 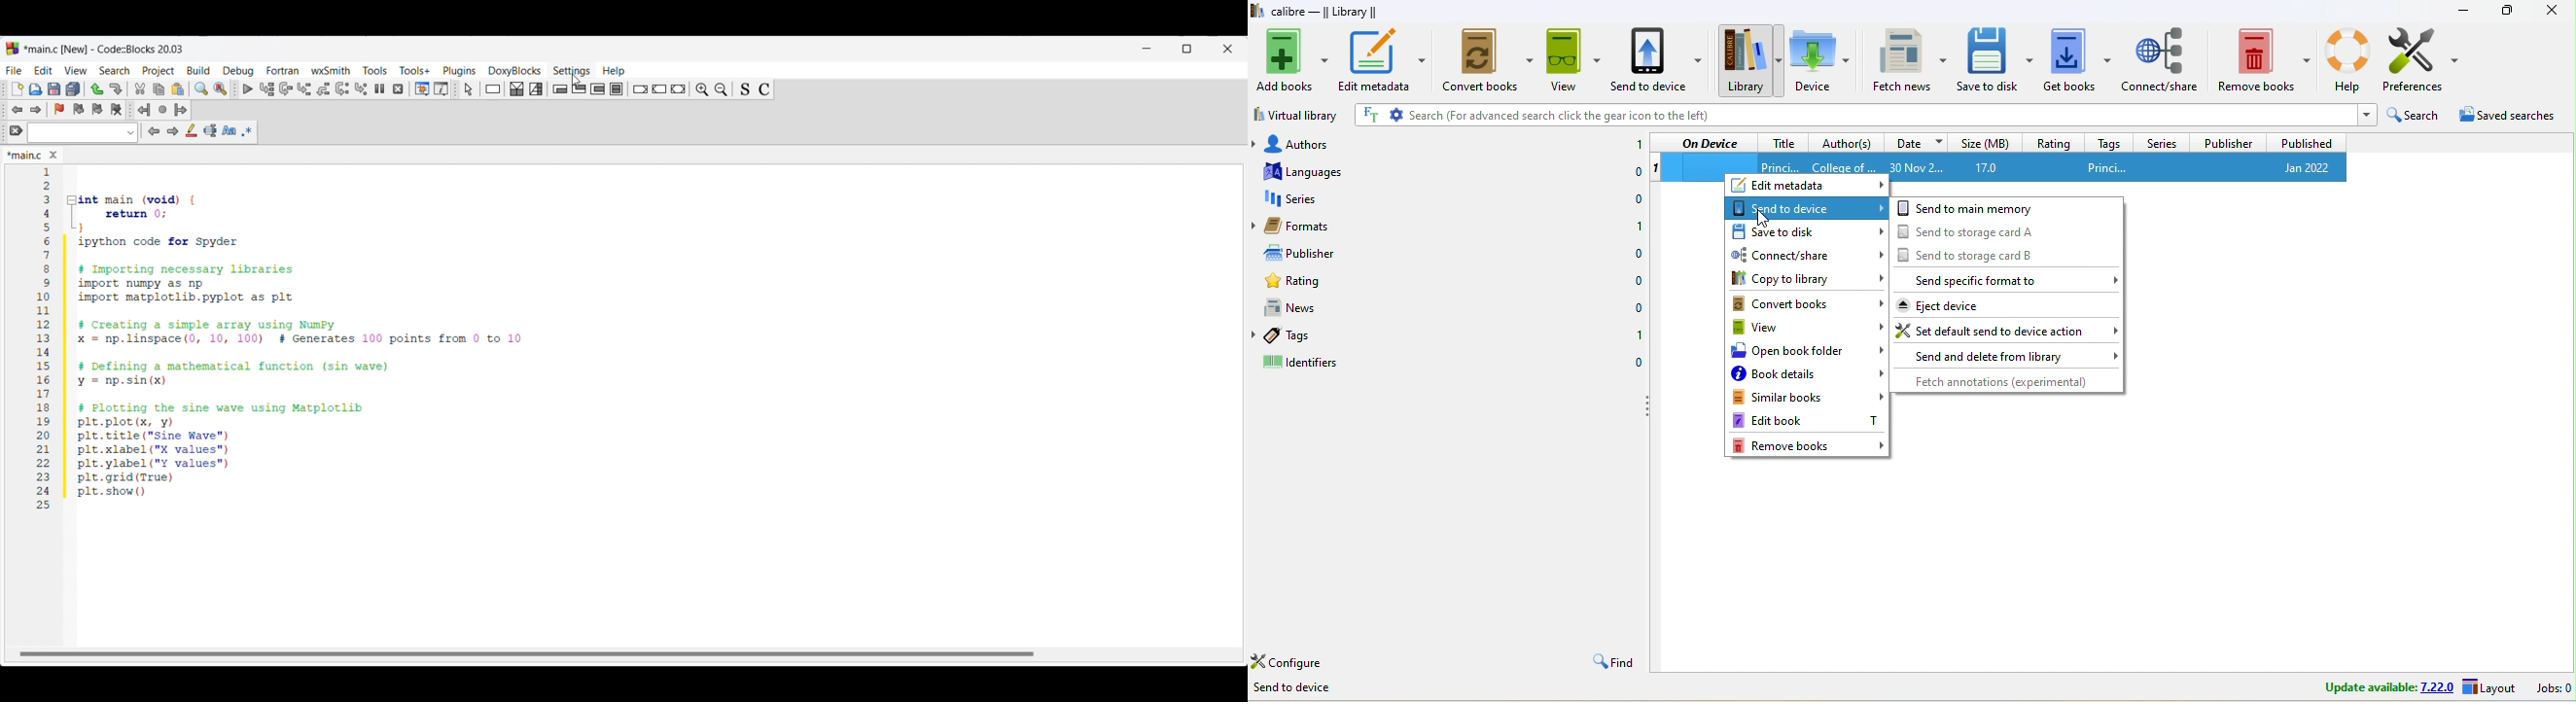 What do you see at coordinates (597, 89) in the screenshot?
I see `Counting loop` at bounding box center [597, 89].